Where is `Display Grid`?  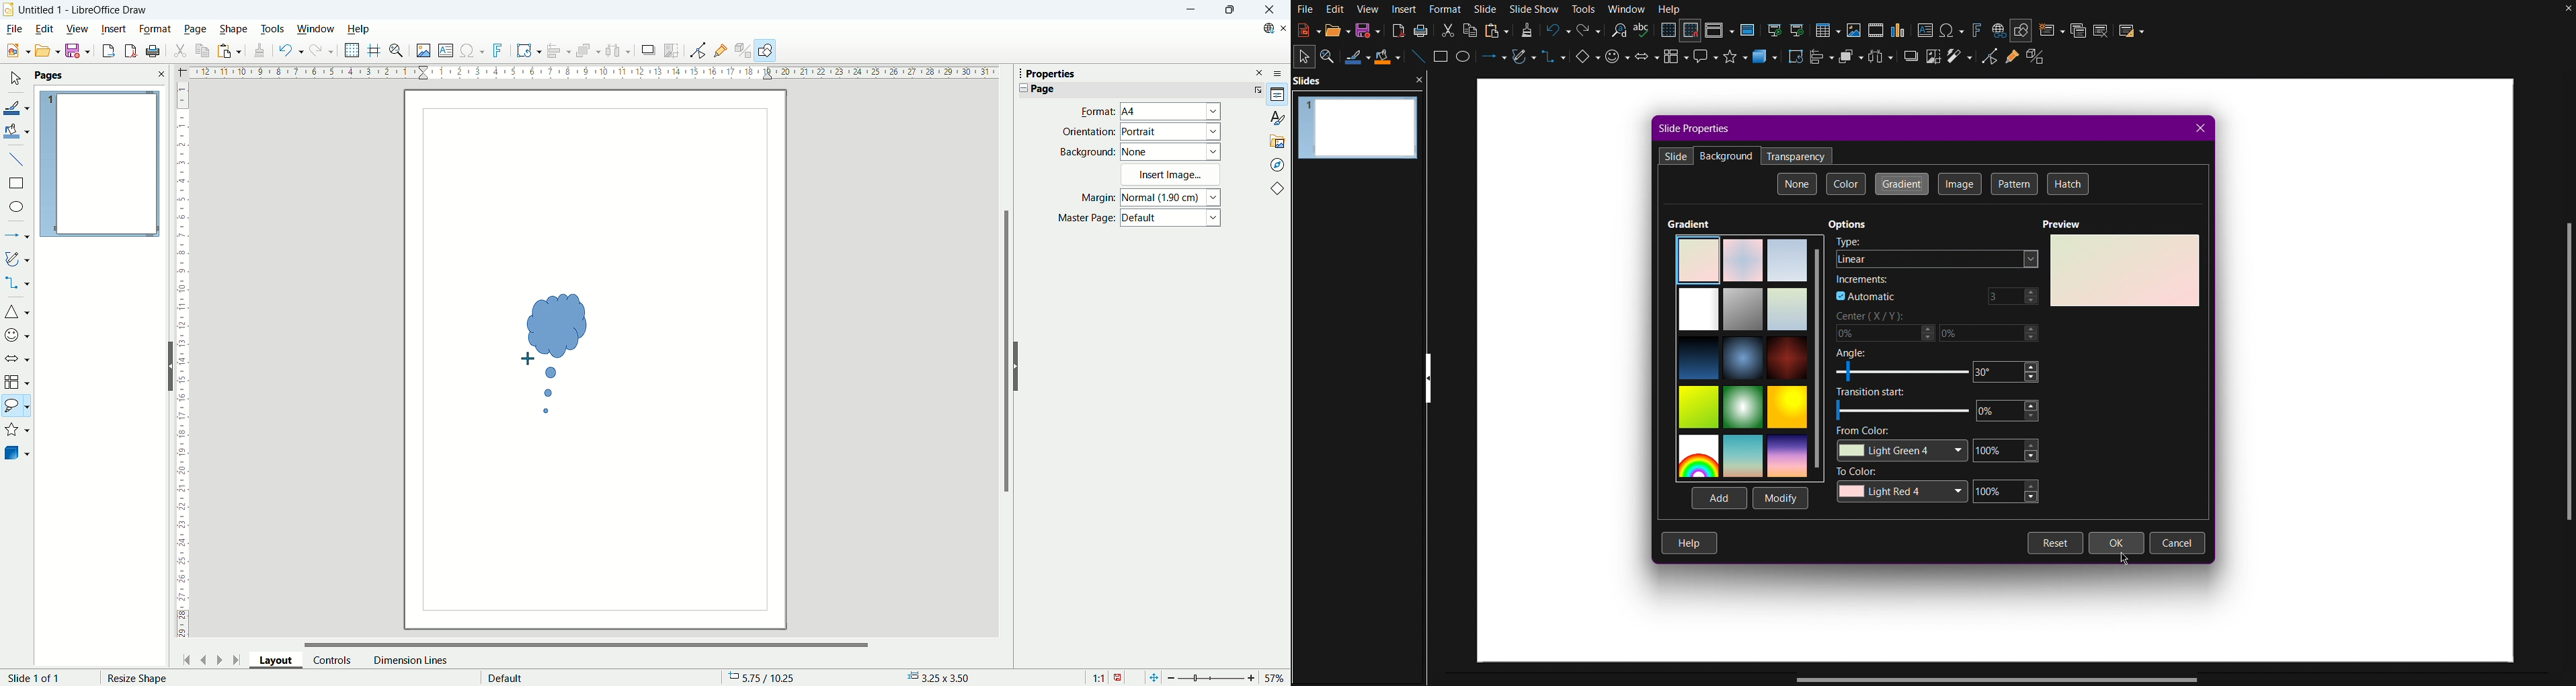
Display Grid is located at coordinates (1668, 31).